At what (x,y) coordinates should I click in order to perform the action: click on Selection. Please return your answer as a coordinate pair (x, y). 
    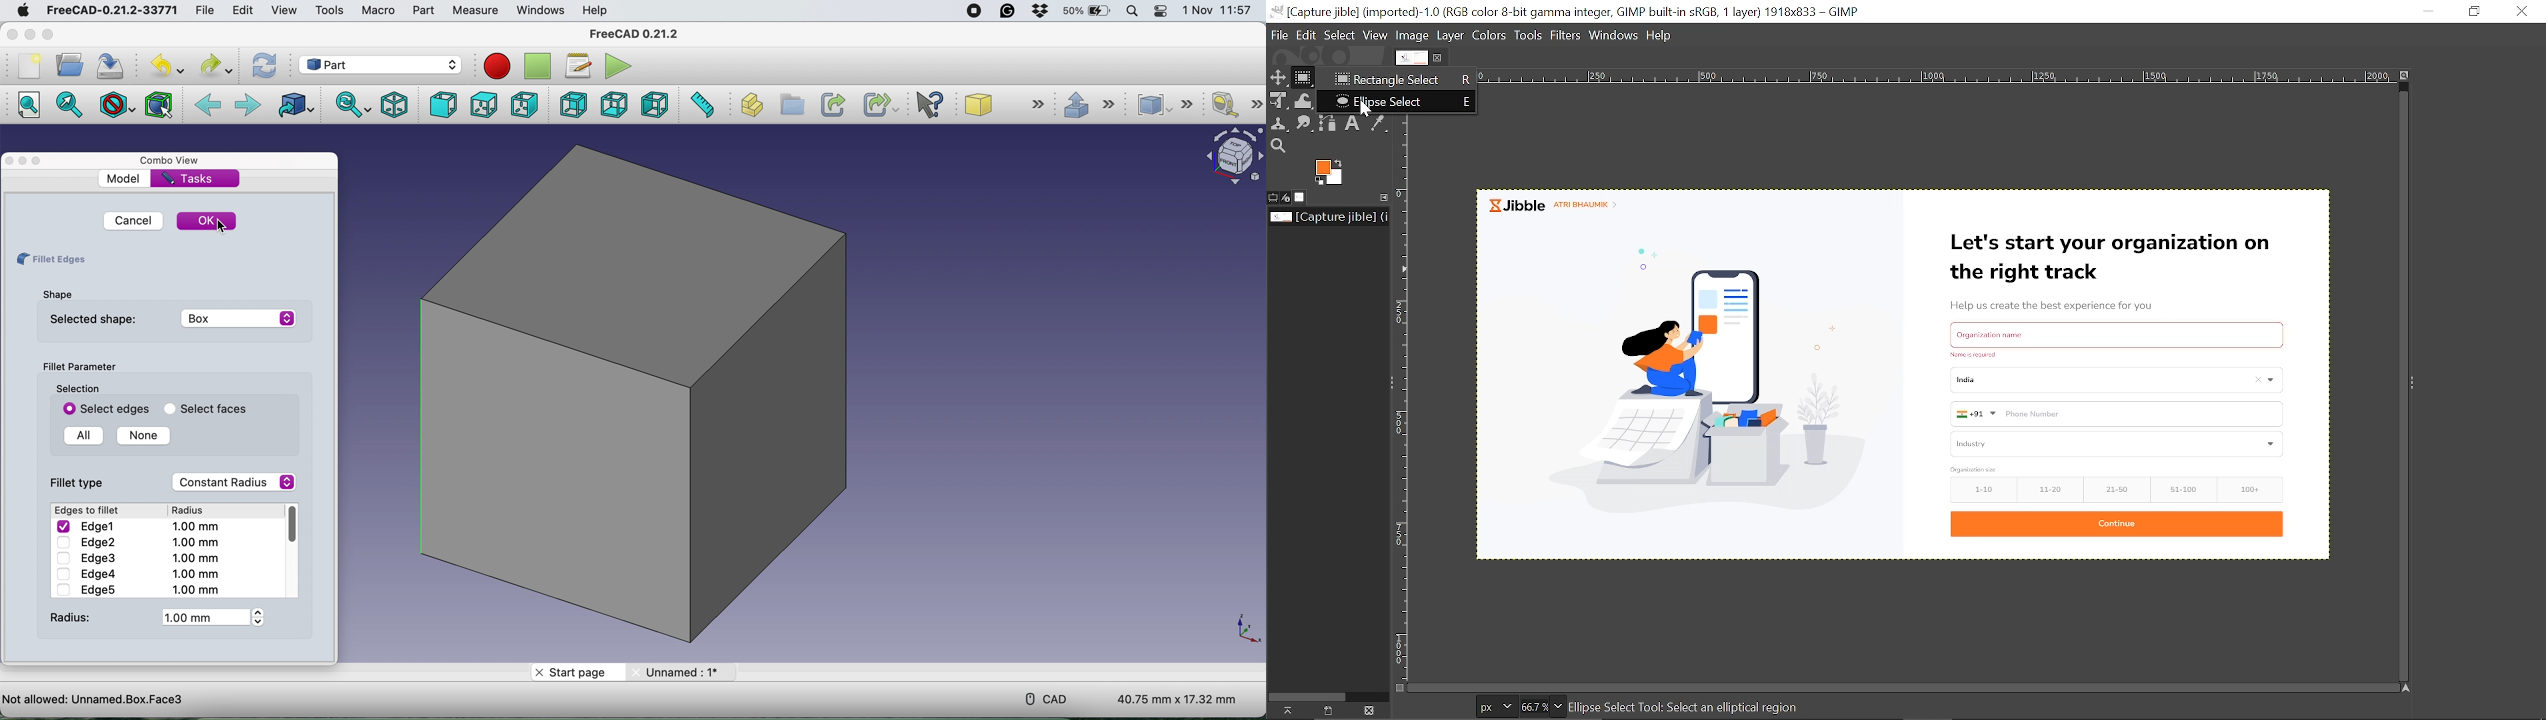
    Looking at the image, I should click on (77, 388).